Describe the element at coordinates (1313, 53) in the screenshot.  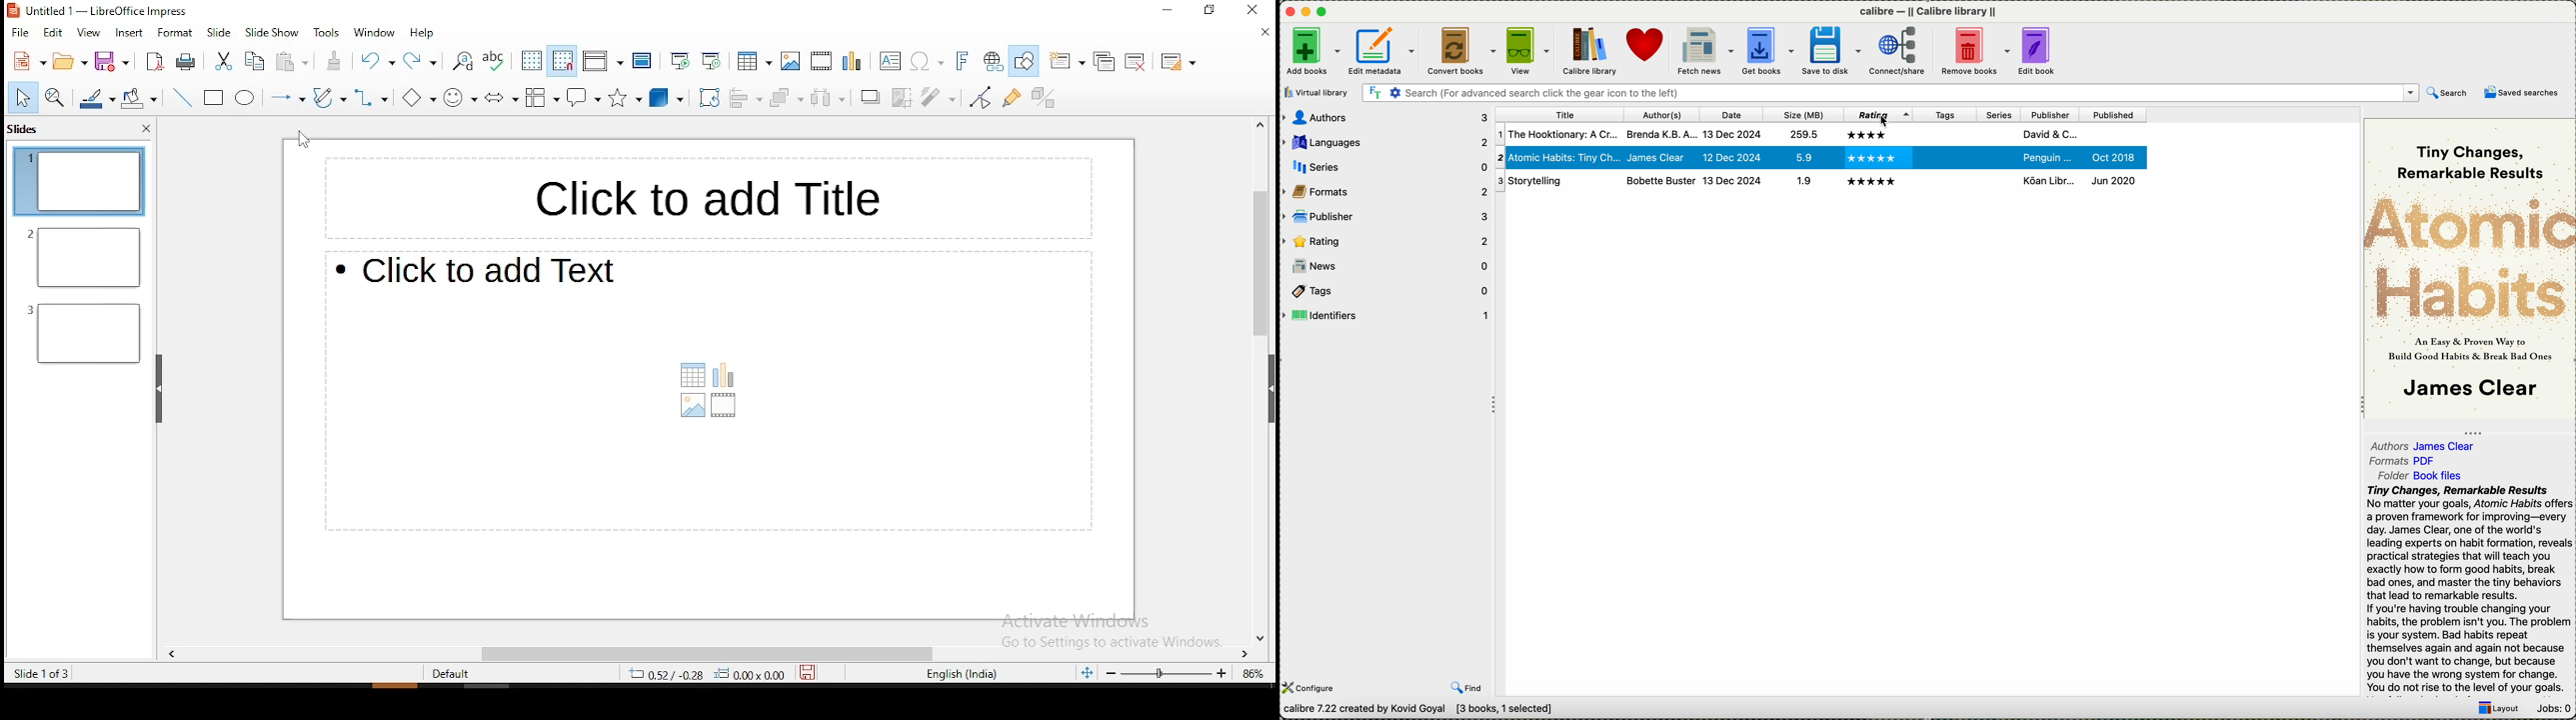
I see `add books` at that location.